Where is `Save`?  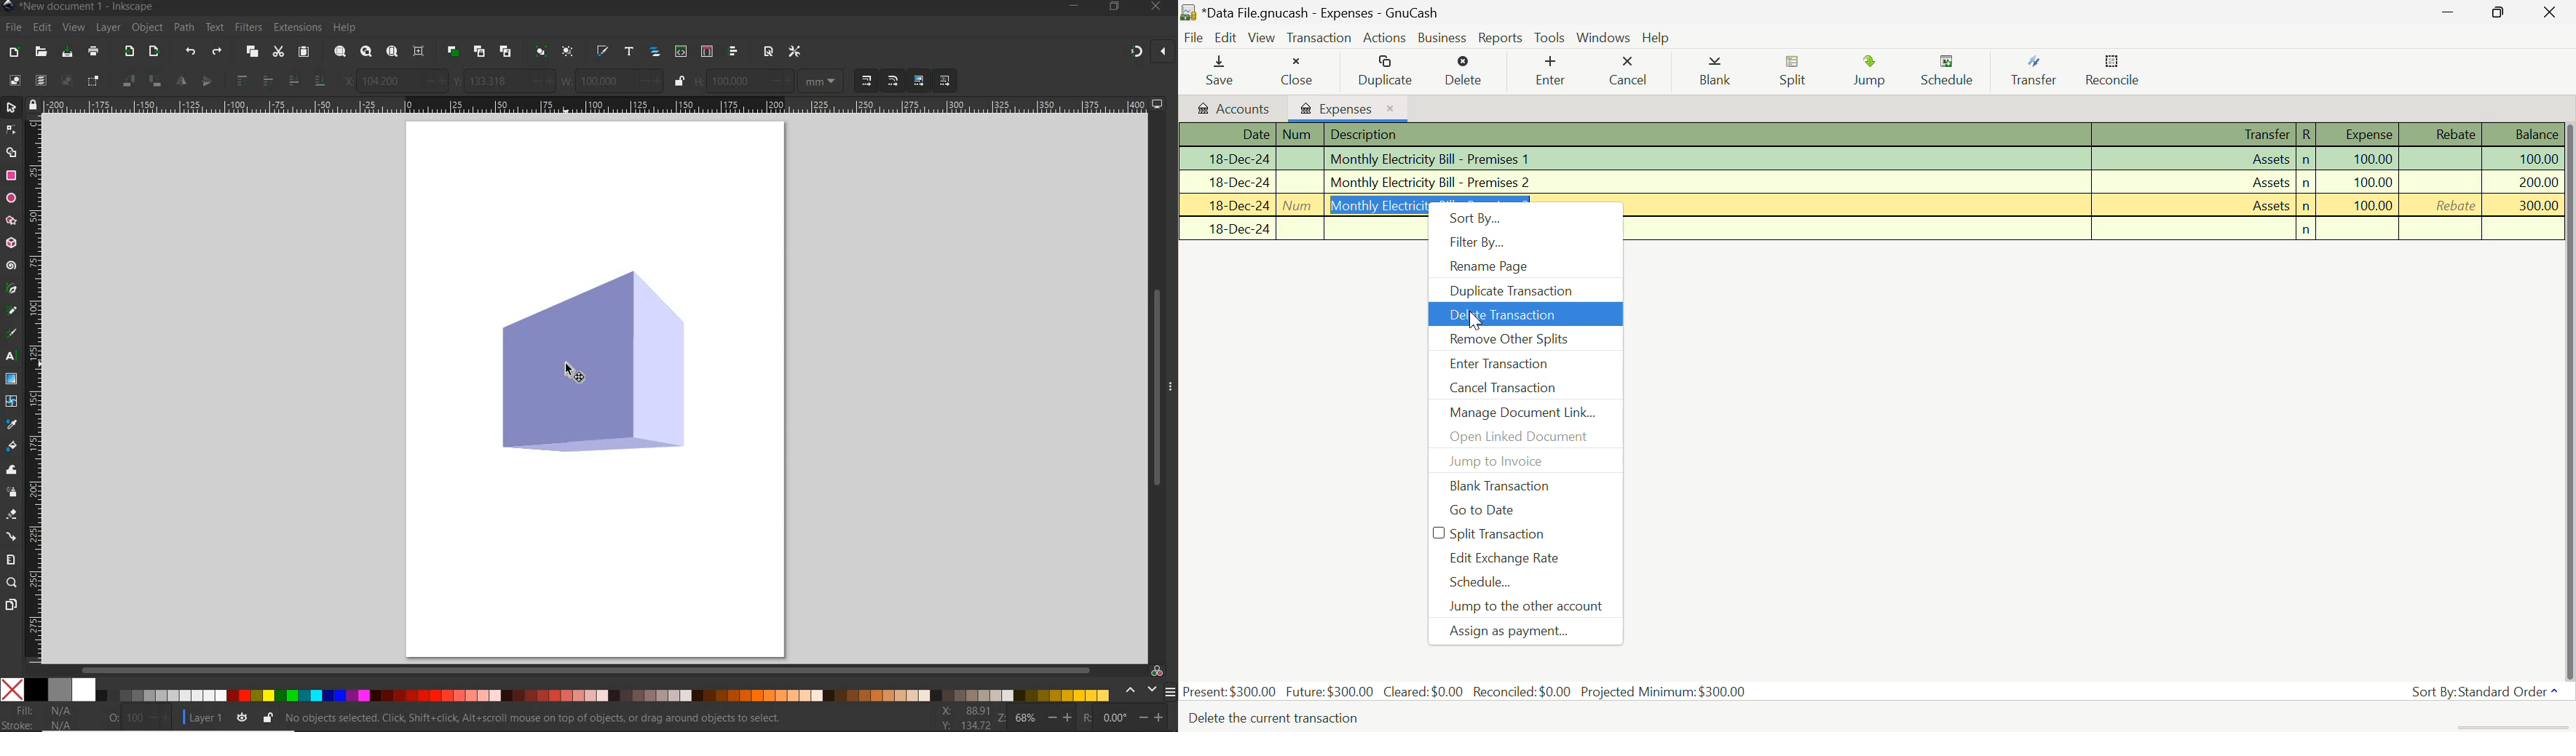
Save is located at coordinates (1220, 71).